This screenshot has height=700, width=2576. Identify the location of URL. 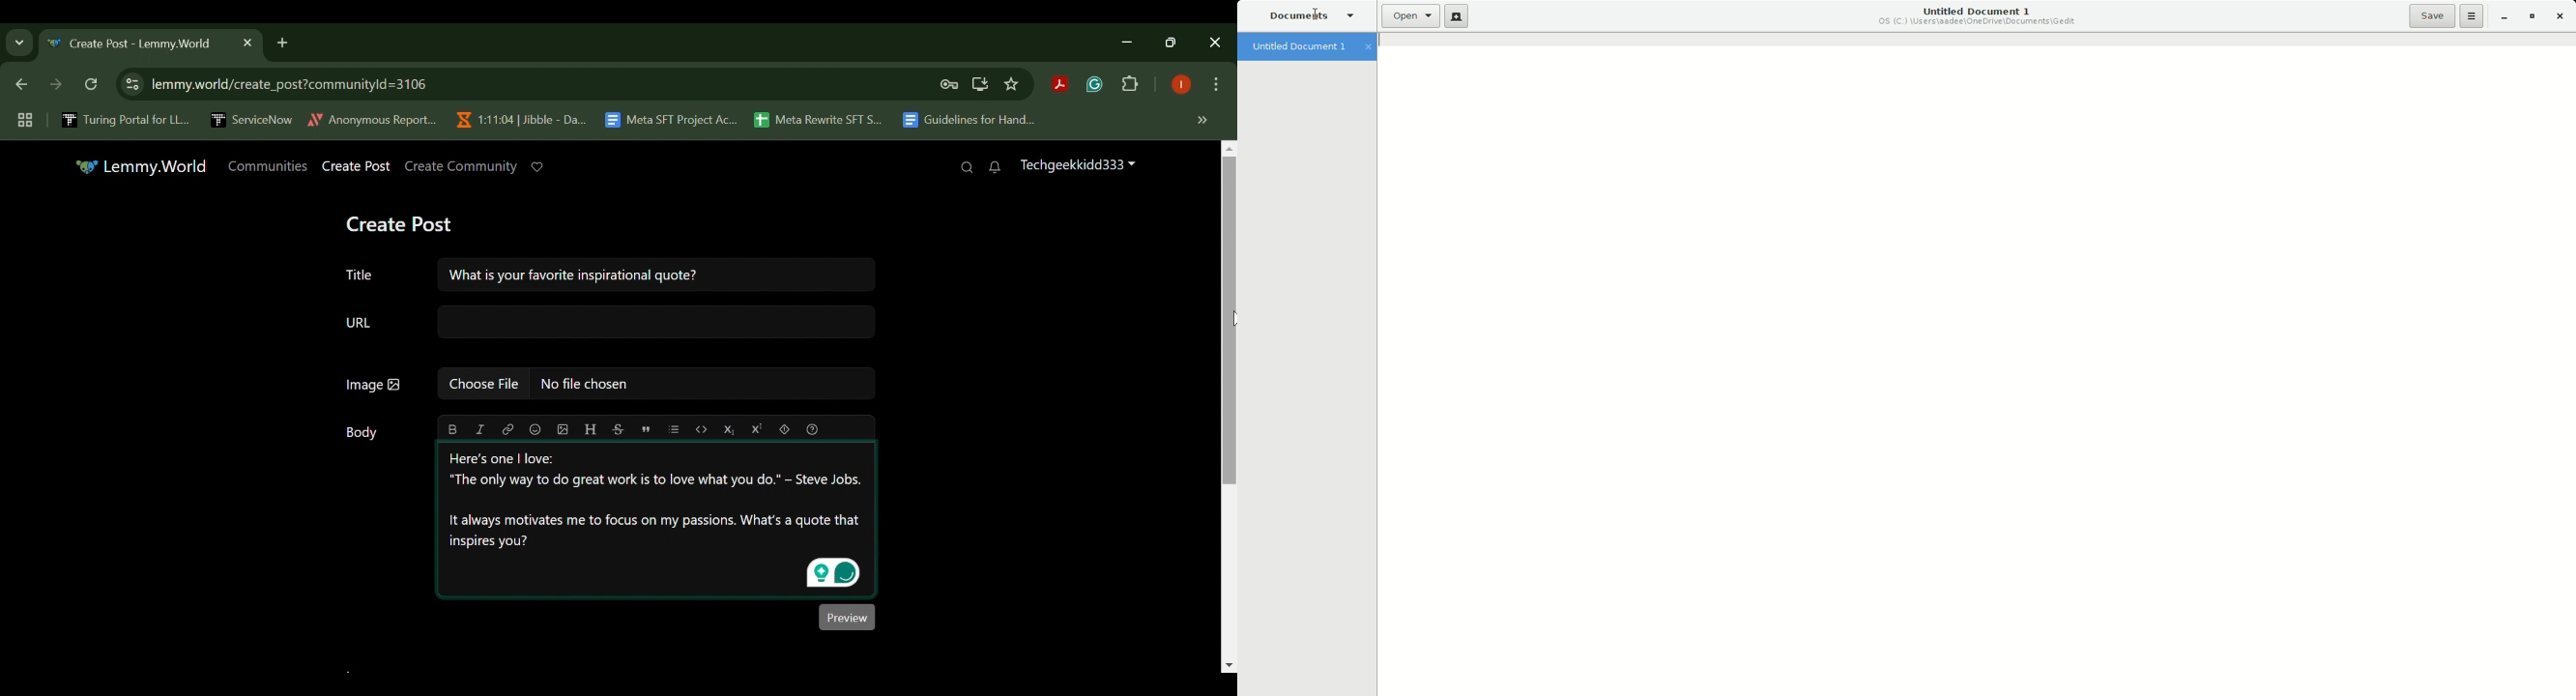
(609, 323).